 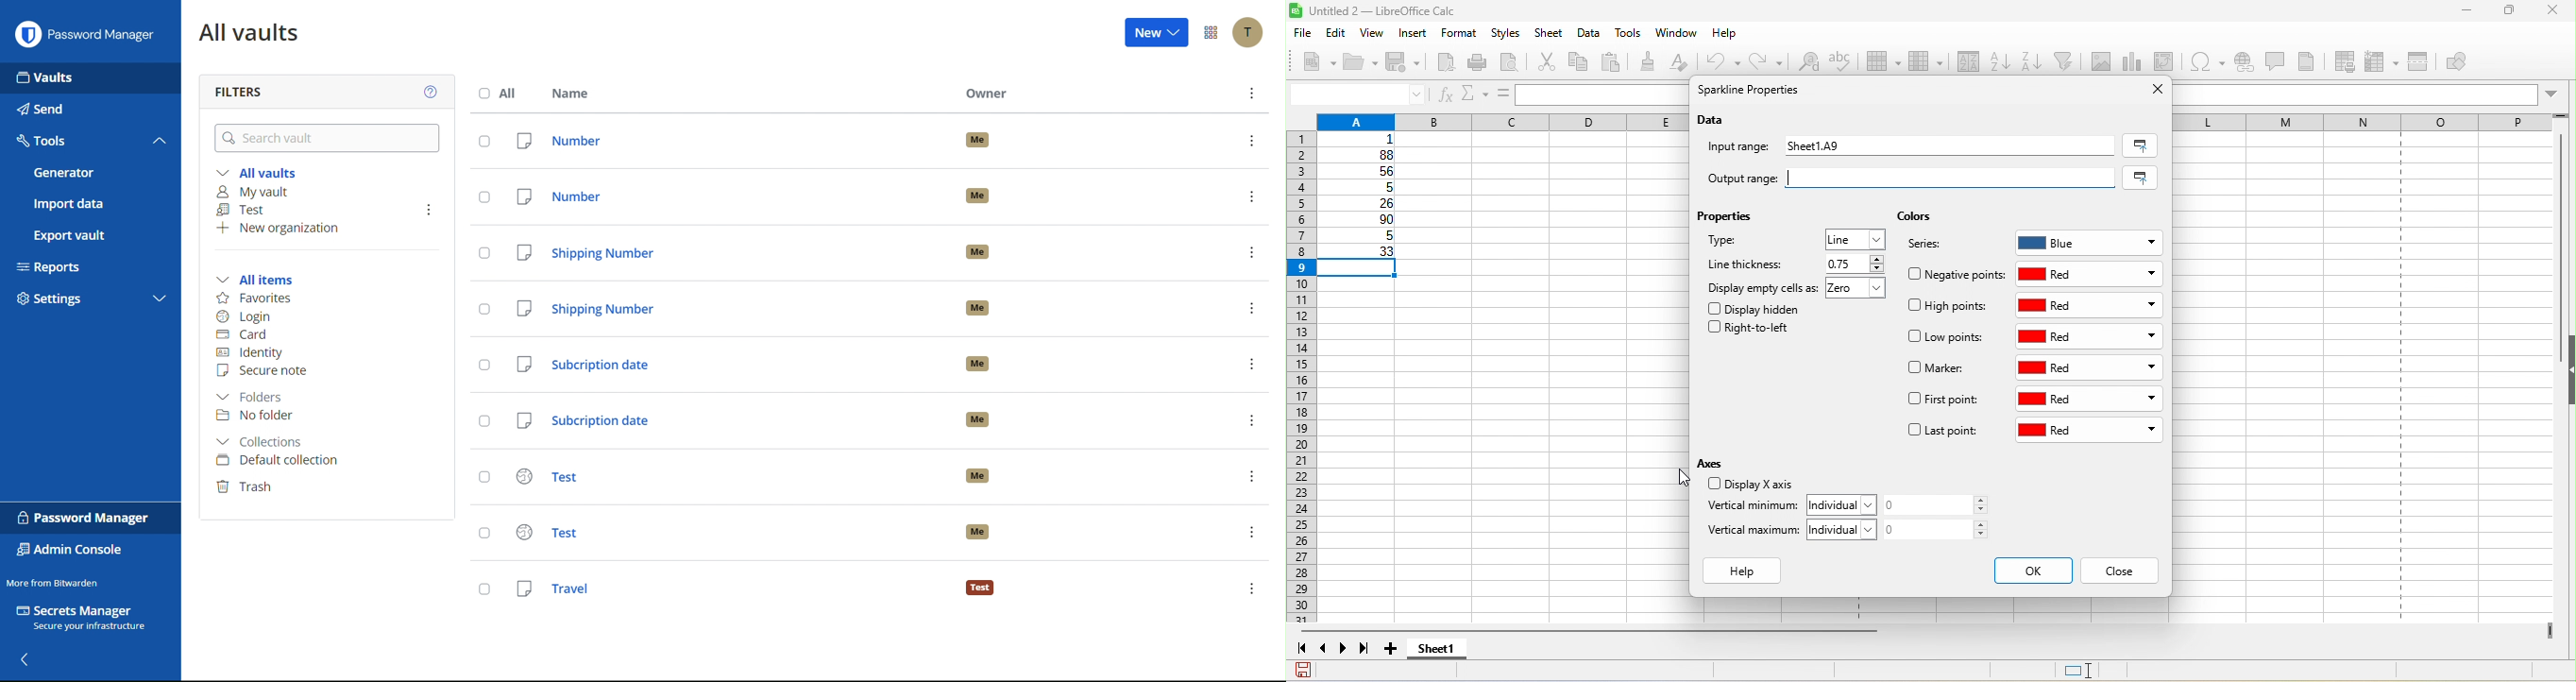 What do you see at coordinates (247, 317) in the screenshot?
I see `Login` at bounding box center [247, 317].